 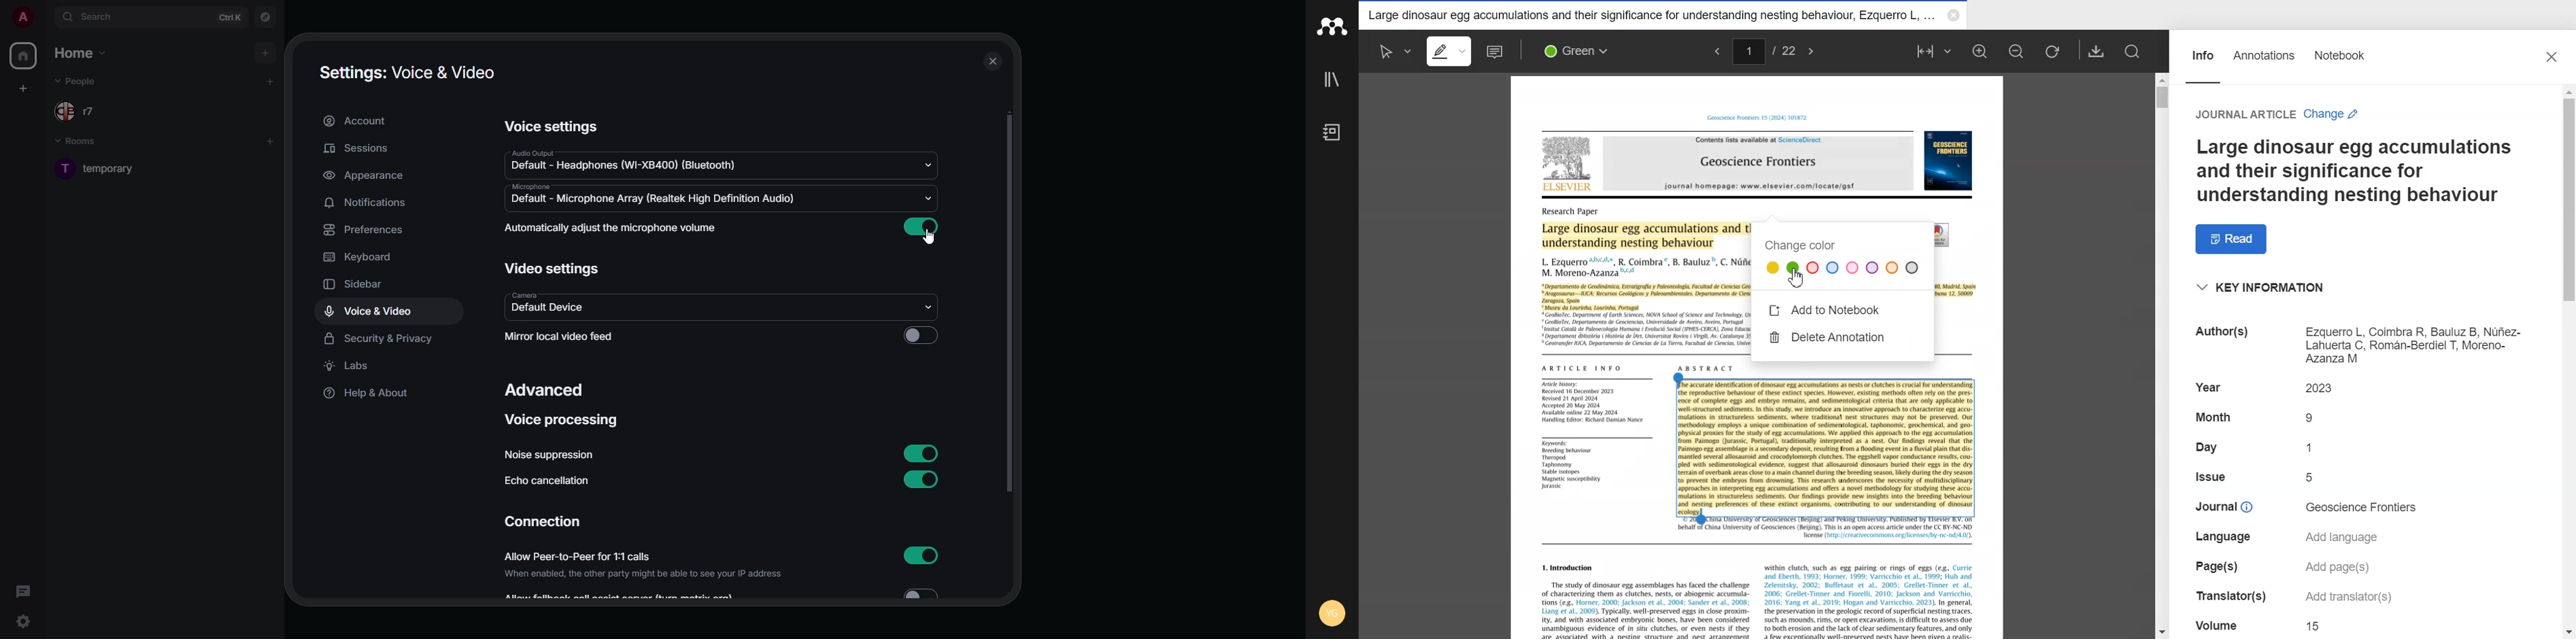 What do you see at coordinates (923, 556) in the screenshot?
I see `enabled` at bounding box center [923, 556].